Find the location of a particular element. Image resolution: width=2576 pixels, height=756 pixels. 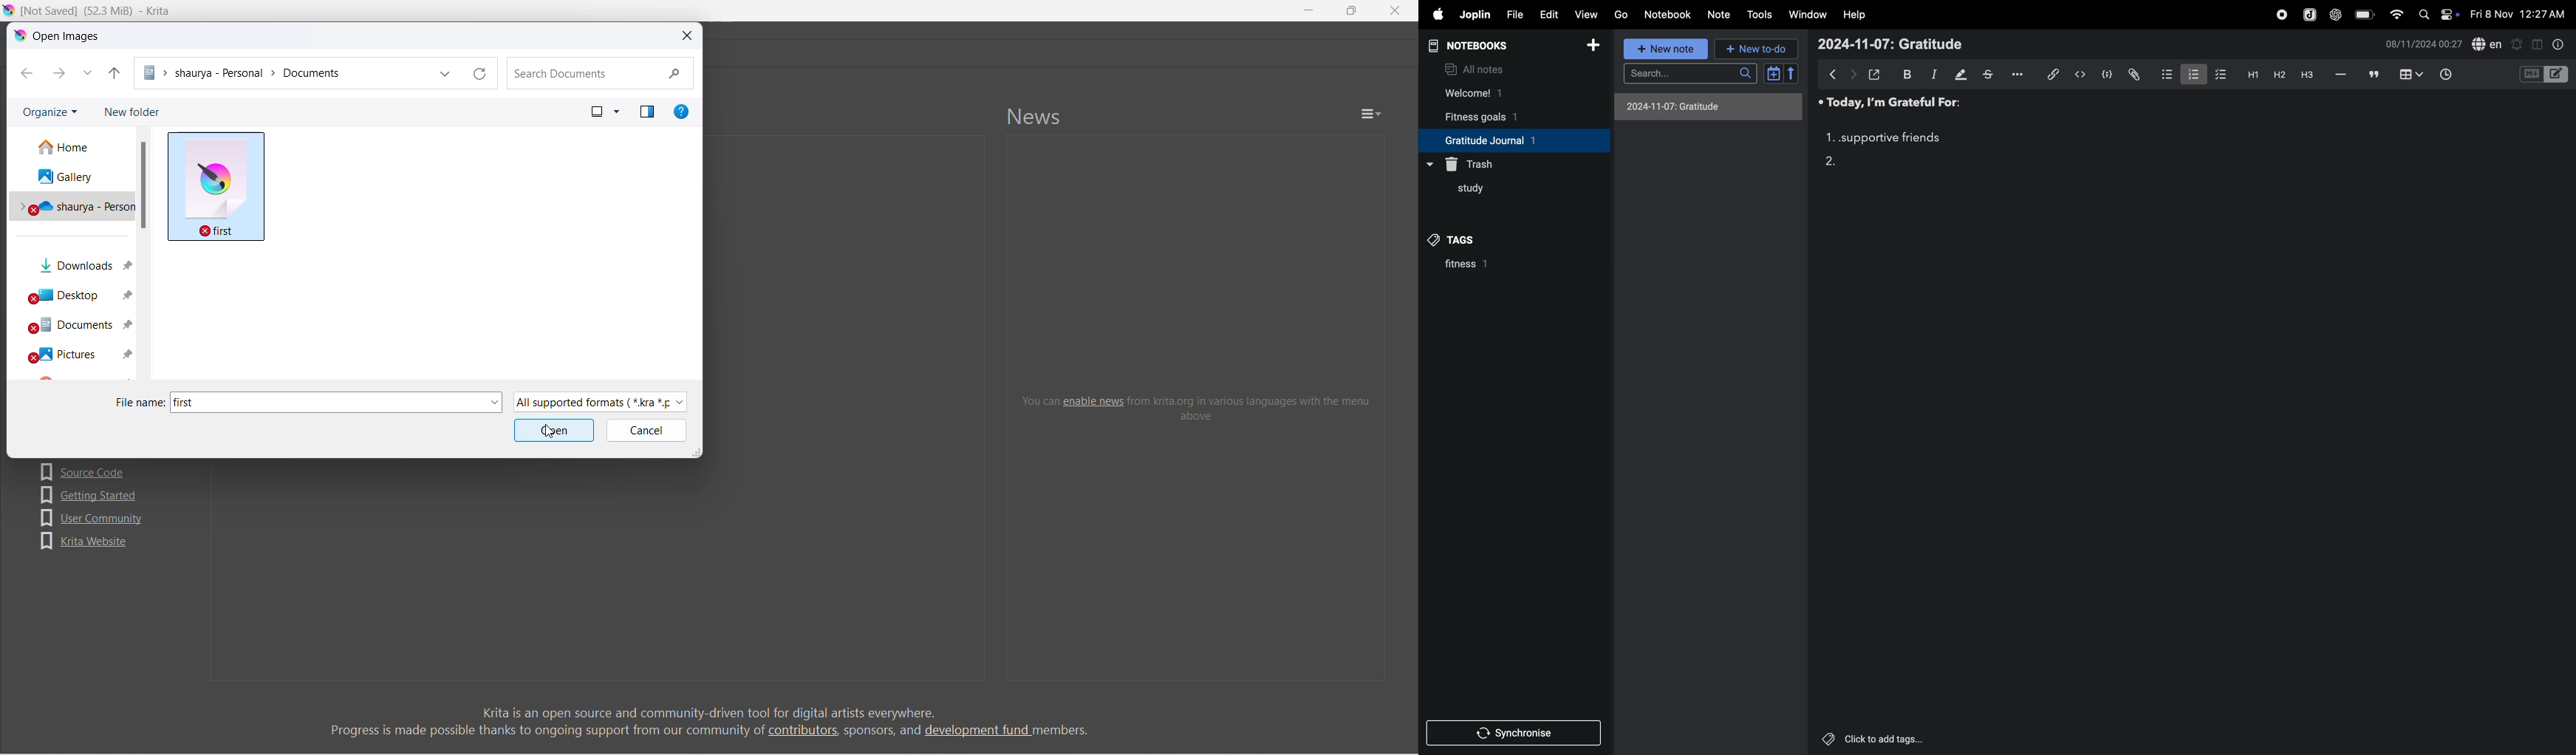

organize is located at coordinates (51, 111).